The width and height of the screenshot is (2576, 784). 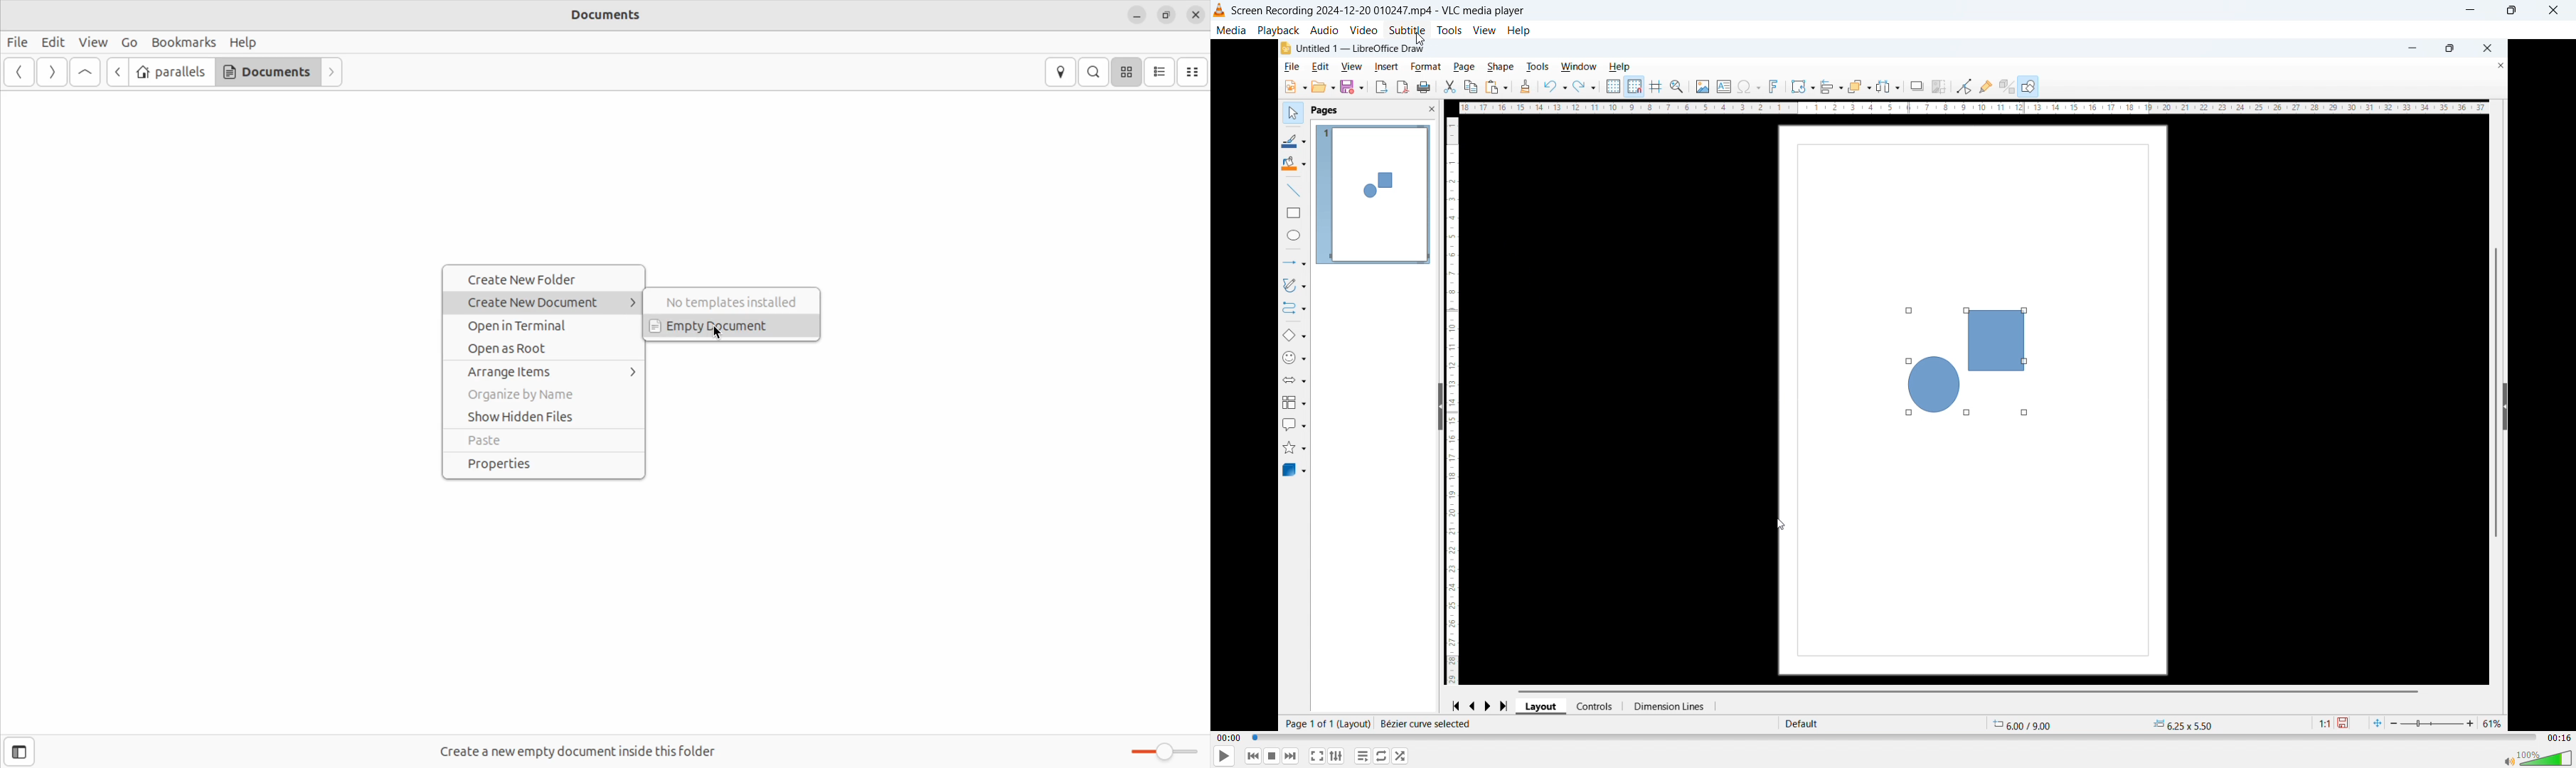 What do you see at coordinates (1986, 85) in the screenshot?
I see `show glue point function` at bounding box center [1986, 85].